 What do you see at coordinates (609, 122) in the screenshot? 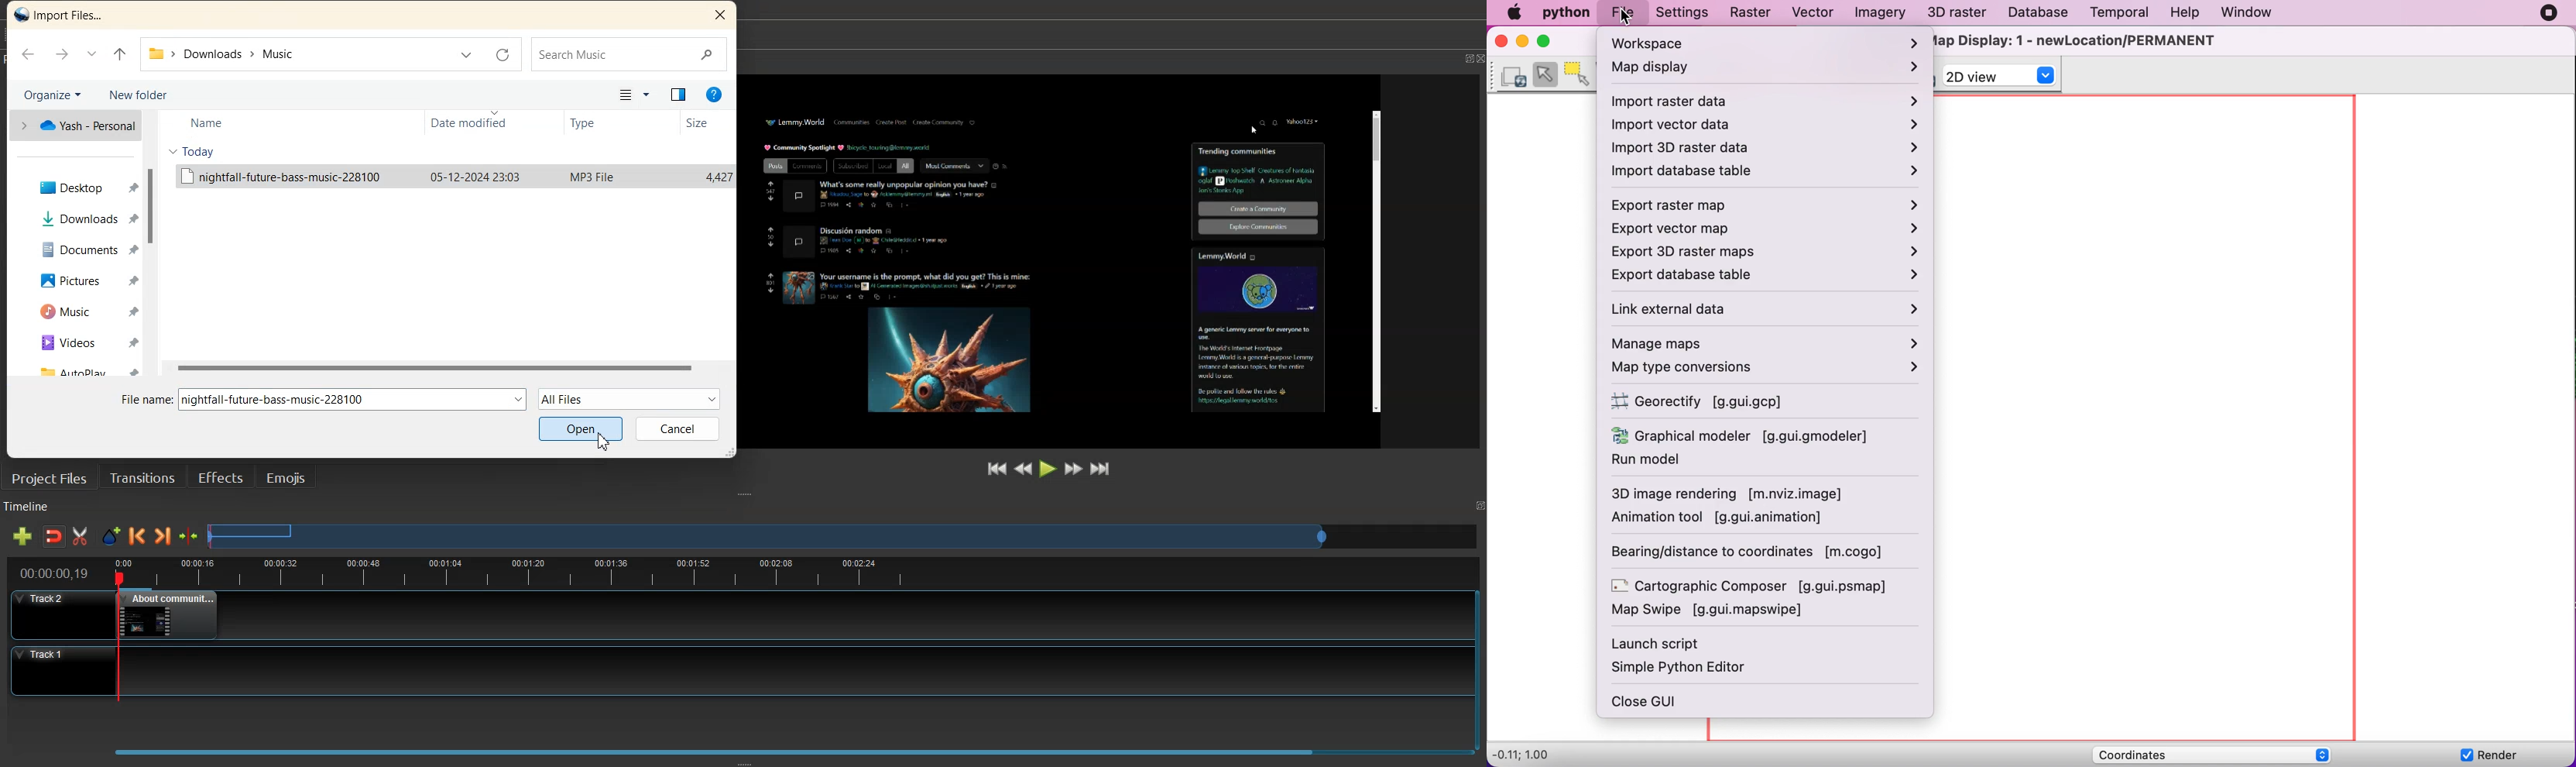
I see `Type` at bounding box center [609, 122].